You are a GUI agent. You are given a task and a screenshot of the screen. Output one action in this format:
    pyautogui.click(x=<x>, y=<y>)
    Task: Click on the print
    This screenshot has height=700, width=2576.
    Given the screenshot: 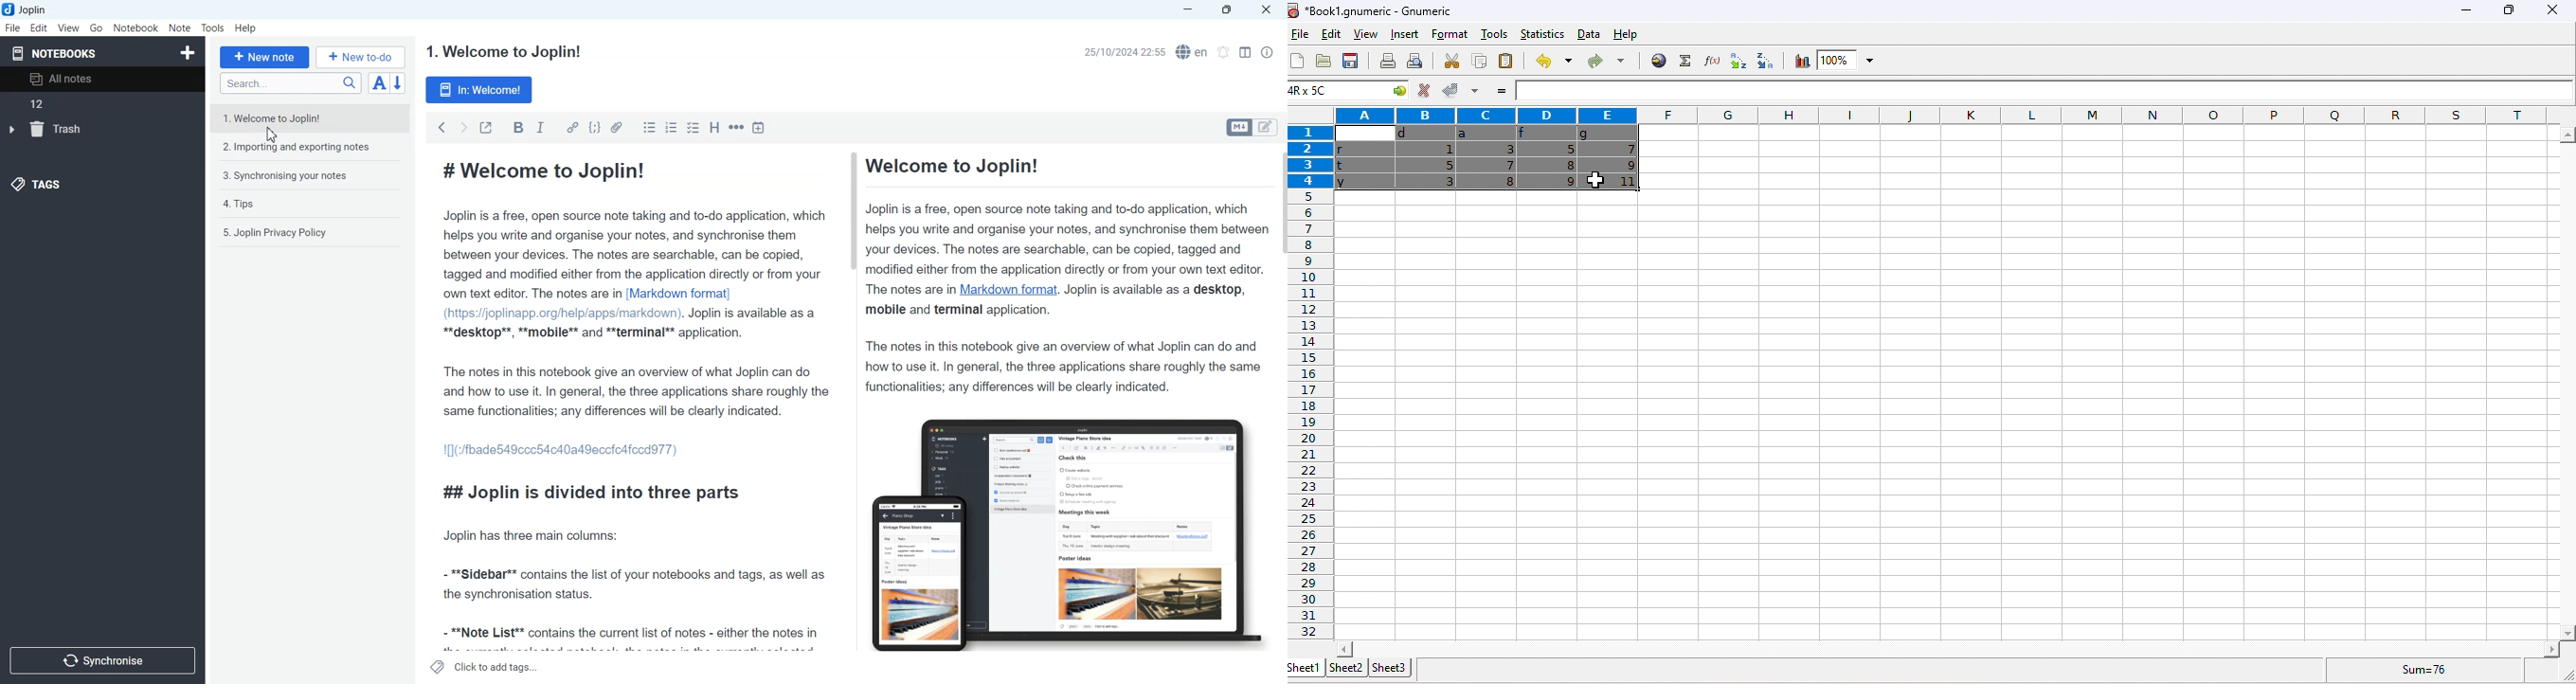 What is the action you would take?
    pyautogui.click(x=1388, y=61)
    